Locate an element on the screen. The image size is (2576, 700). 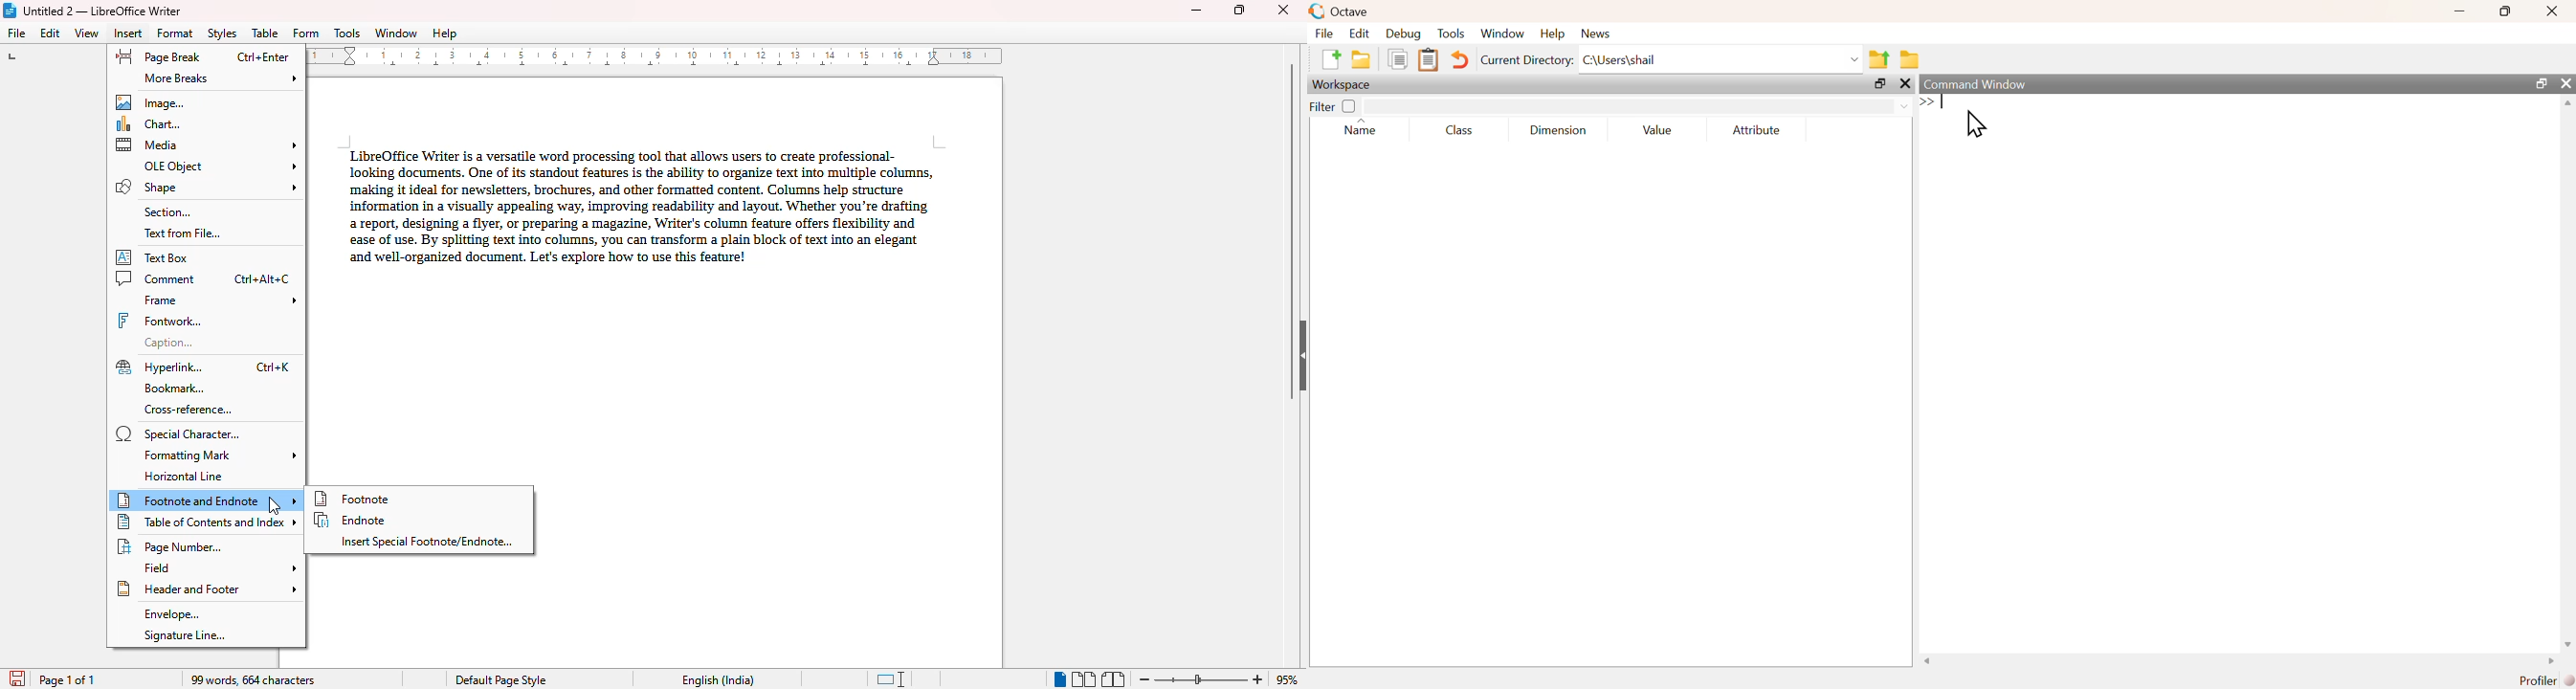
comment is located at coordinates (202, 278).